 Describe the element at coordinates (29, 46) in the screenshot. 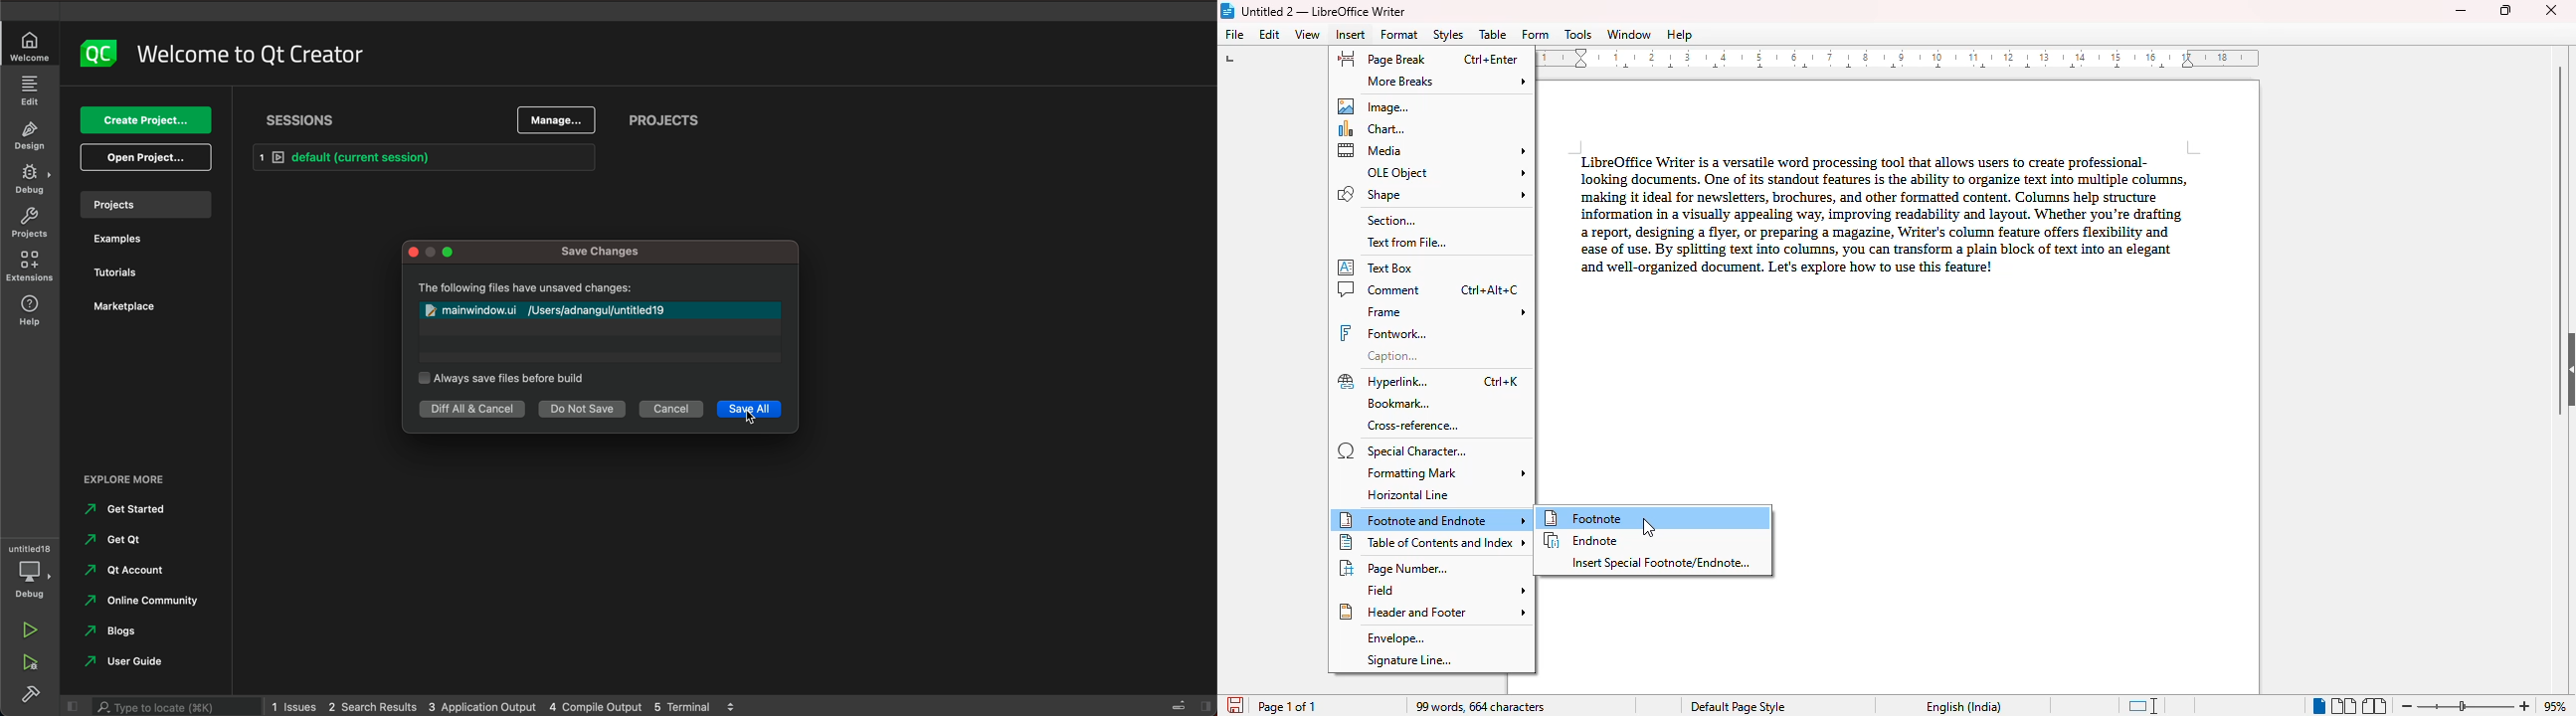

I see `welcome` at that location.